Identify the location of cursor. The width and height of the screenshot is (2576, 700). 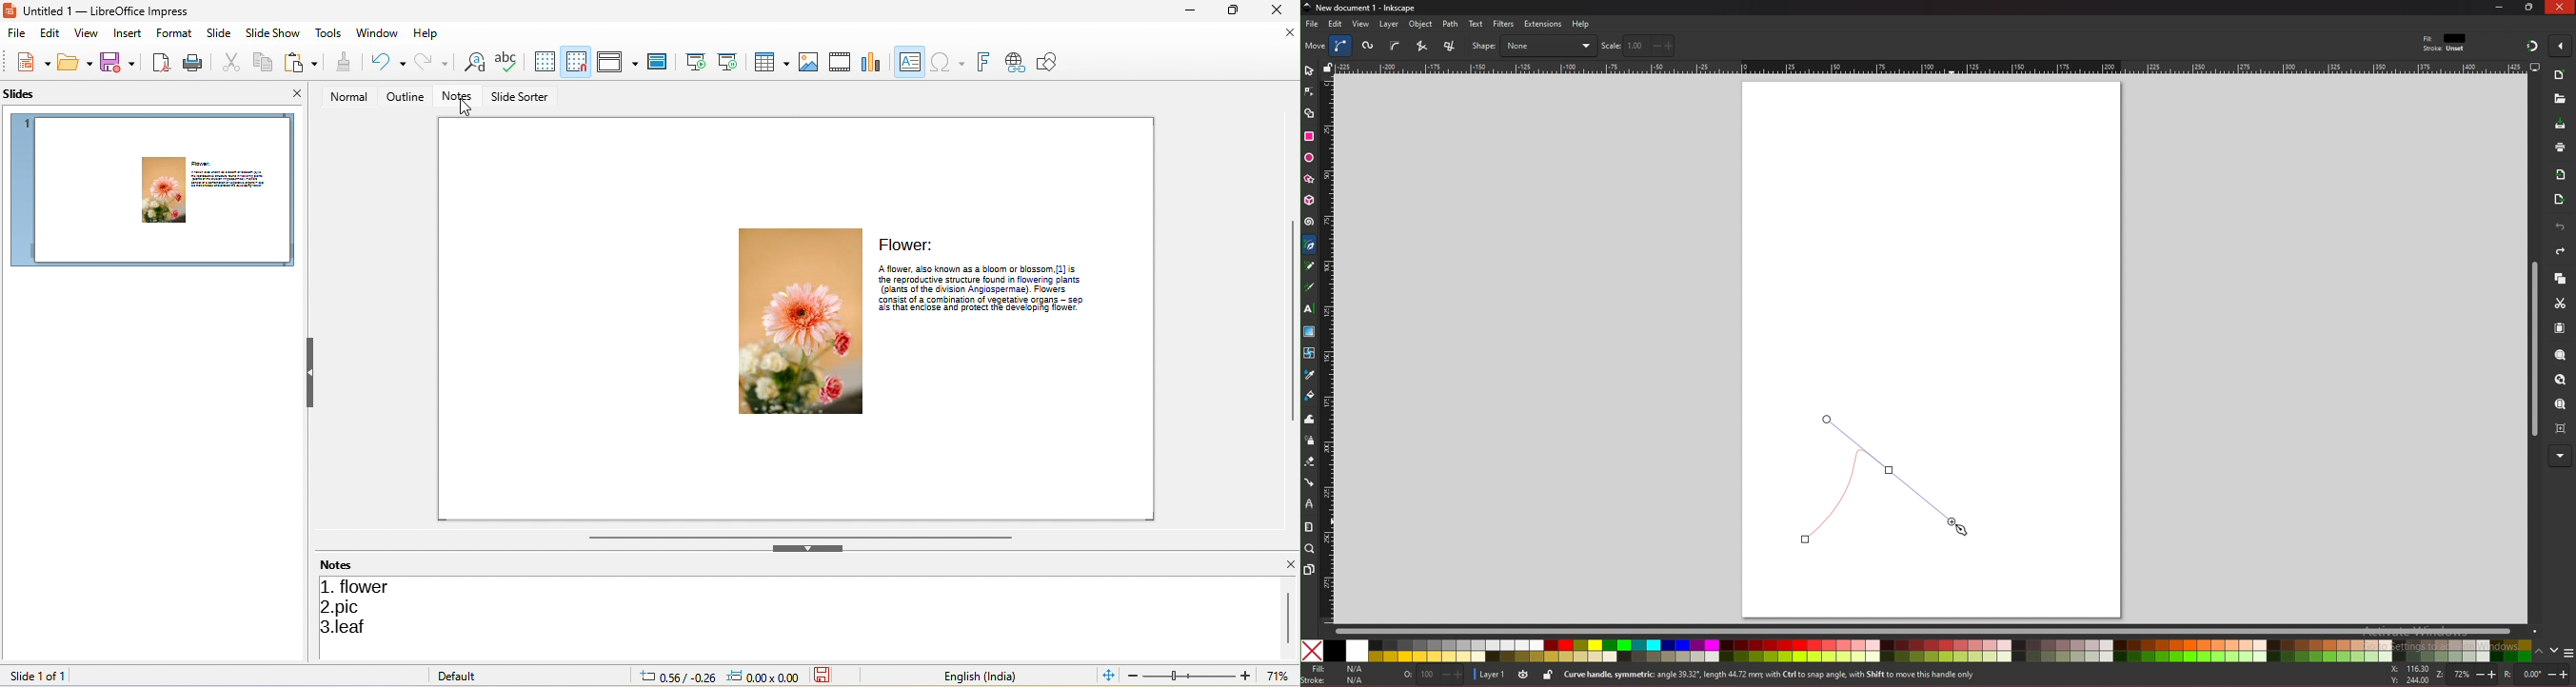
(1964, 530).